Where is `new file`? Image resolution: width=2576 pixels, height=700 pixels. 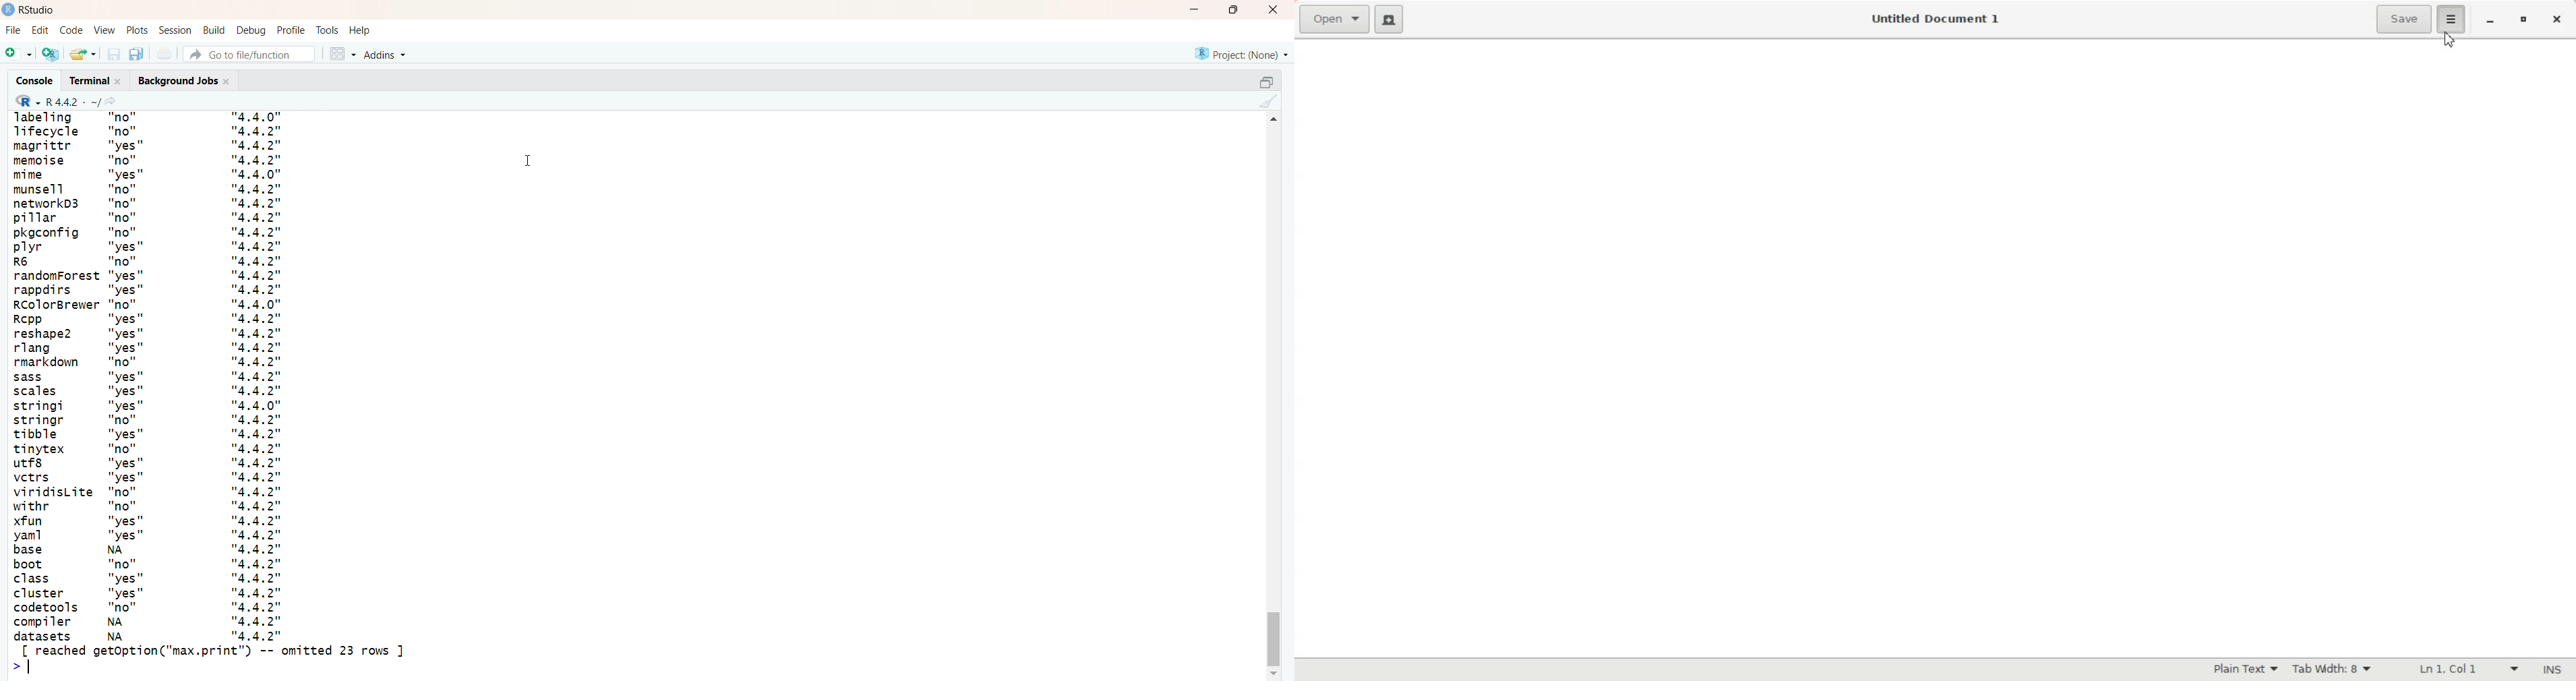 new file is located at coordinates (18, 55).